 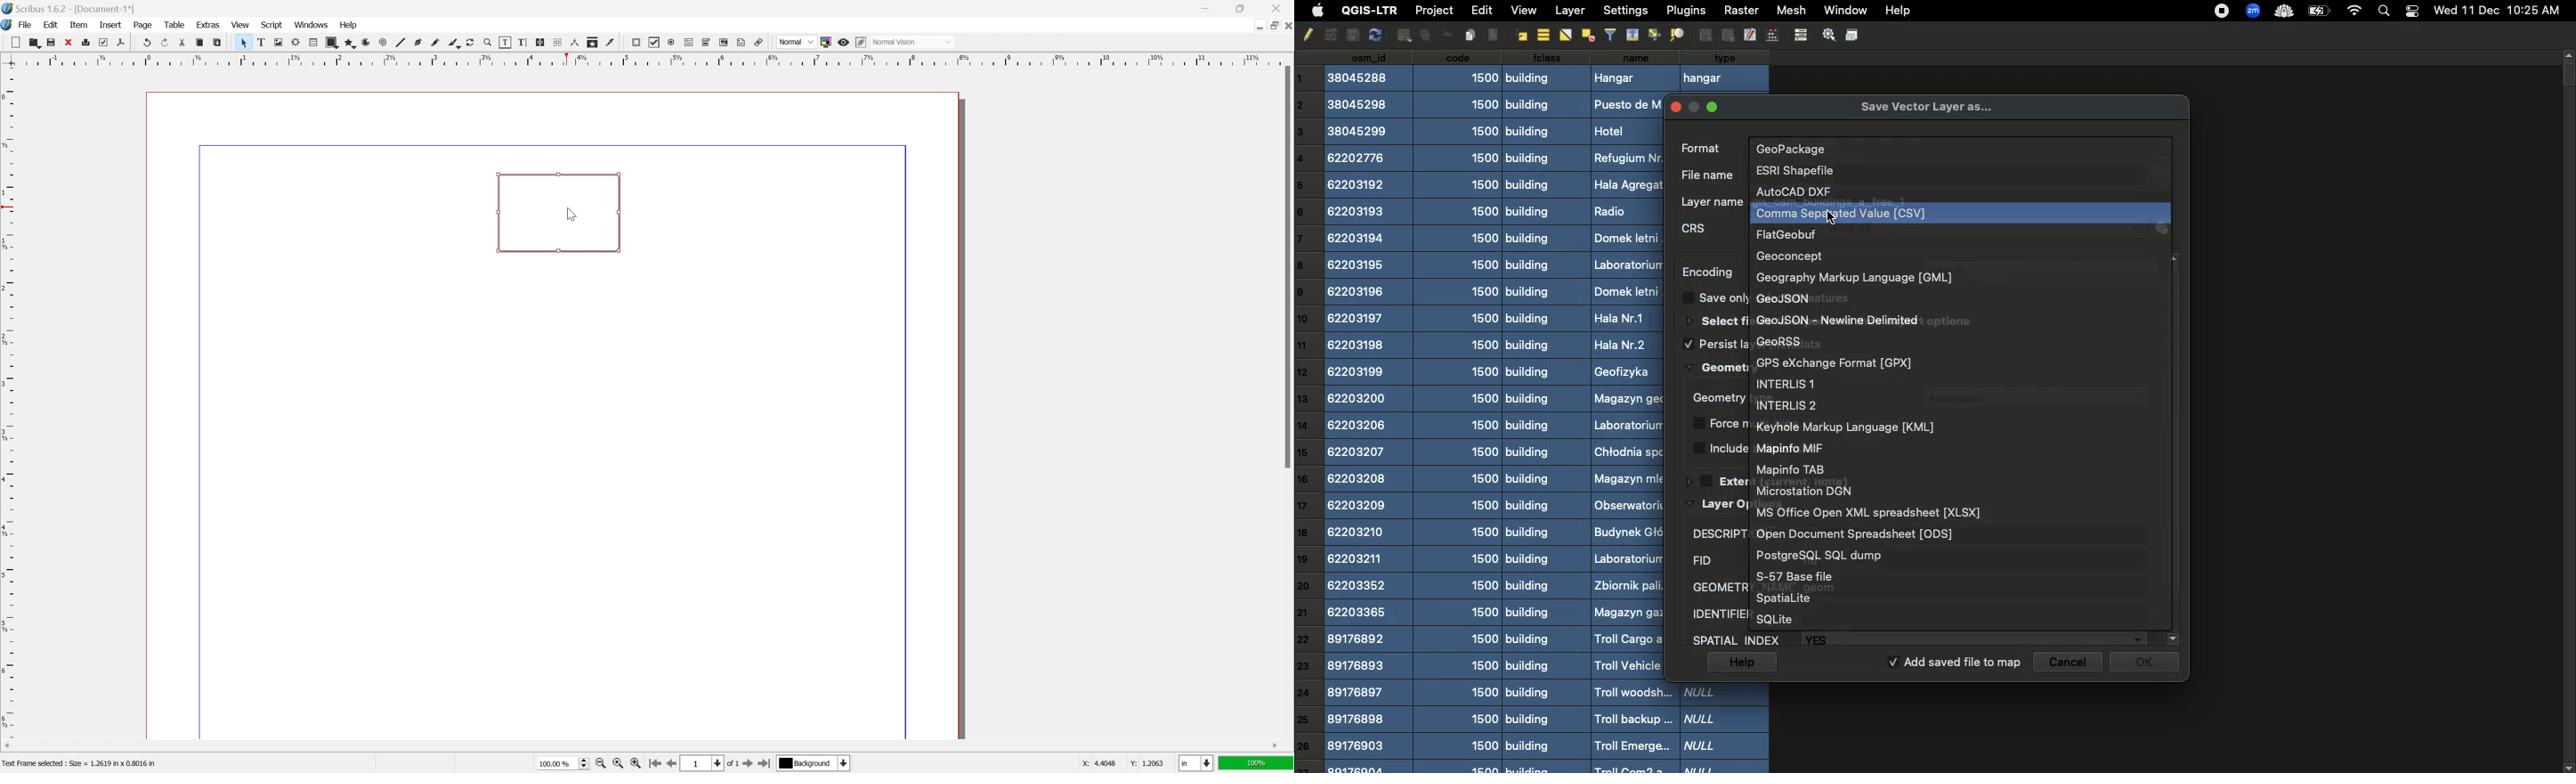 What do you see at coordinates (1675, 35) in the screenshot?
I see `Distribute Objects Evenly` at bounding box center [1675, 35].